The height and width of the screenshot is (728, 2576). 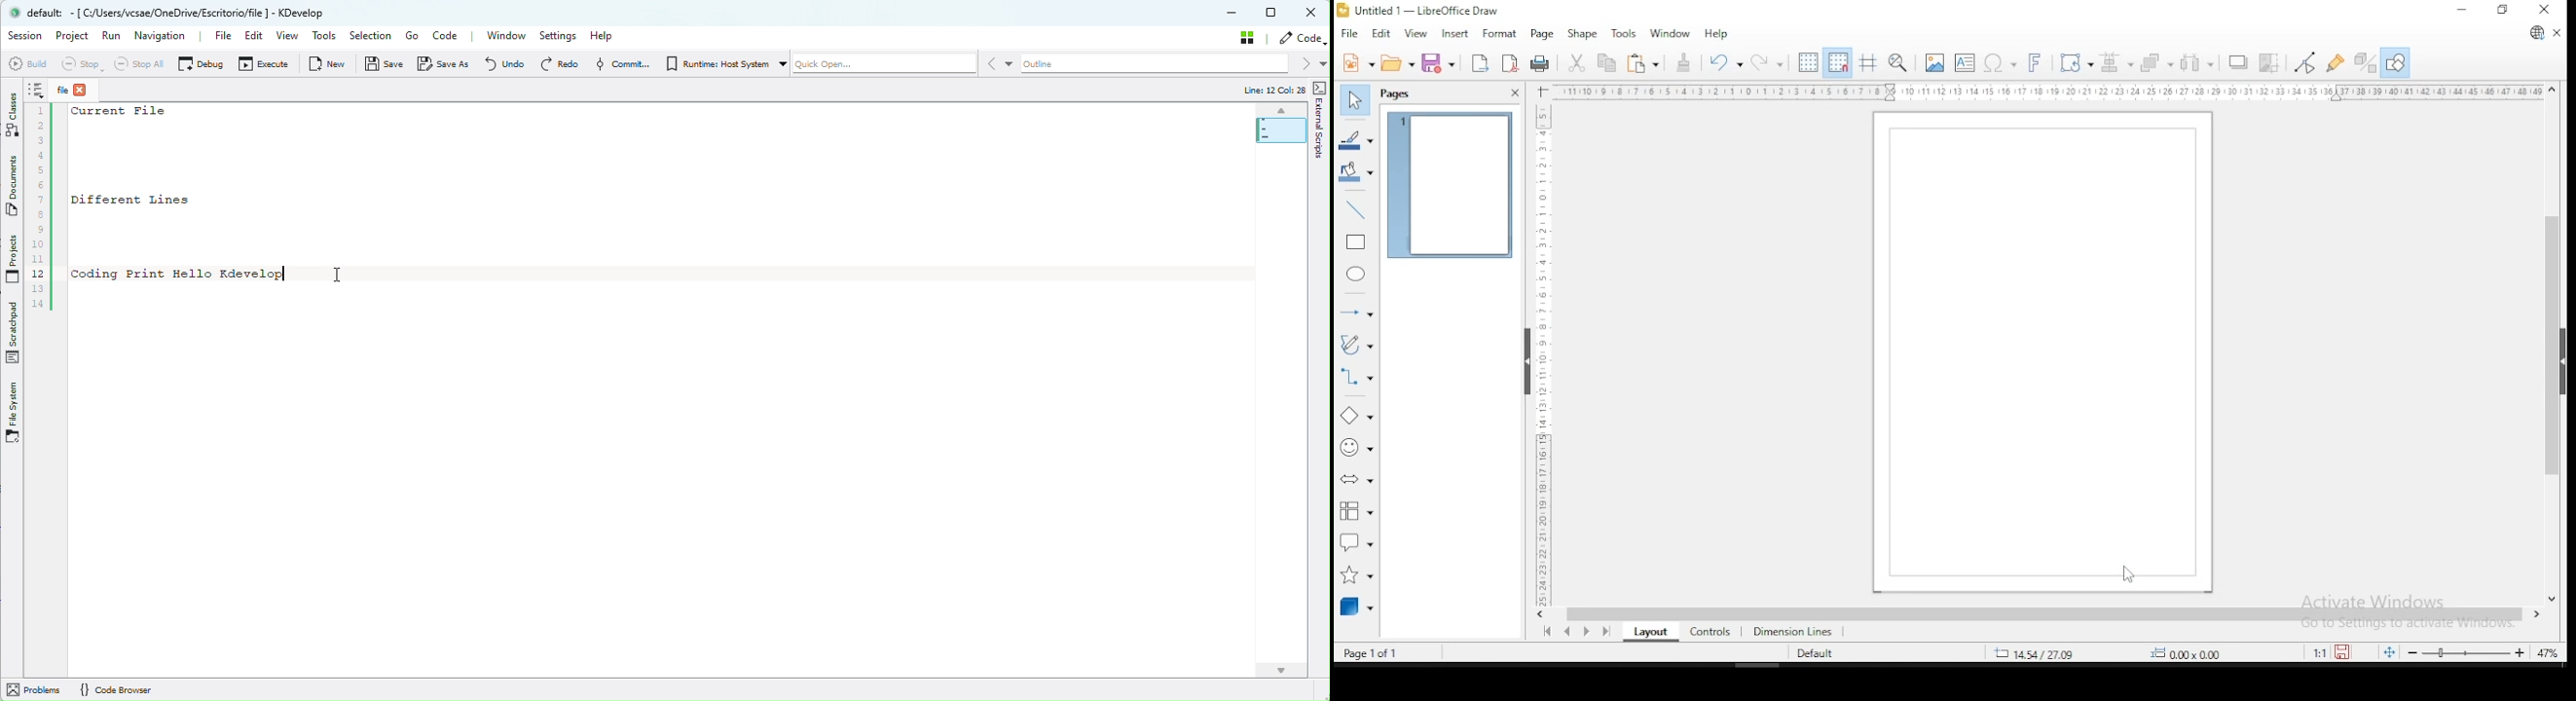 I want to click on redo, so click(x=1767, y=62).